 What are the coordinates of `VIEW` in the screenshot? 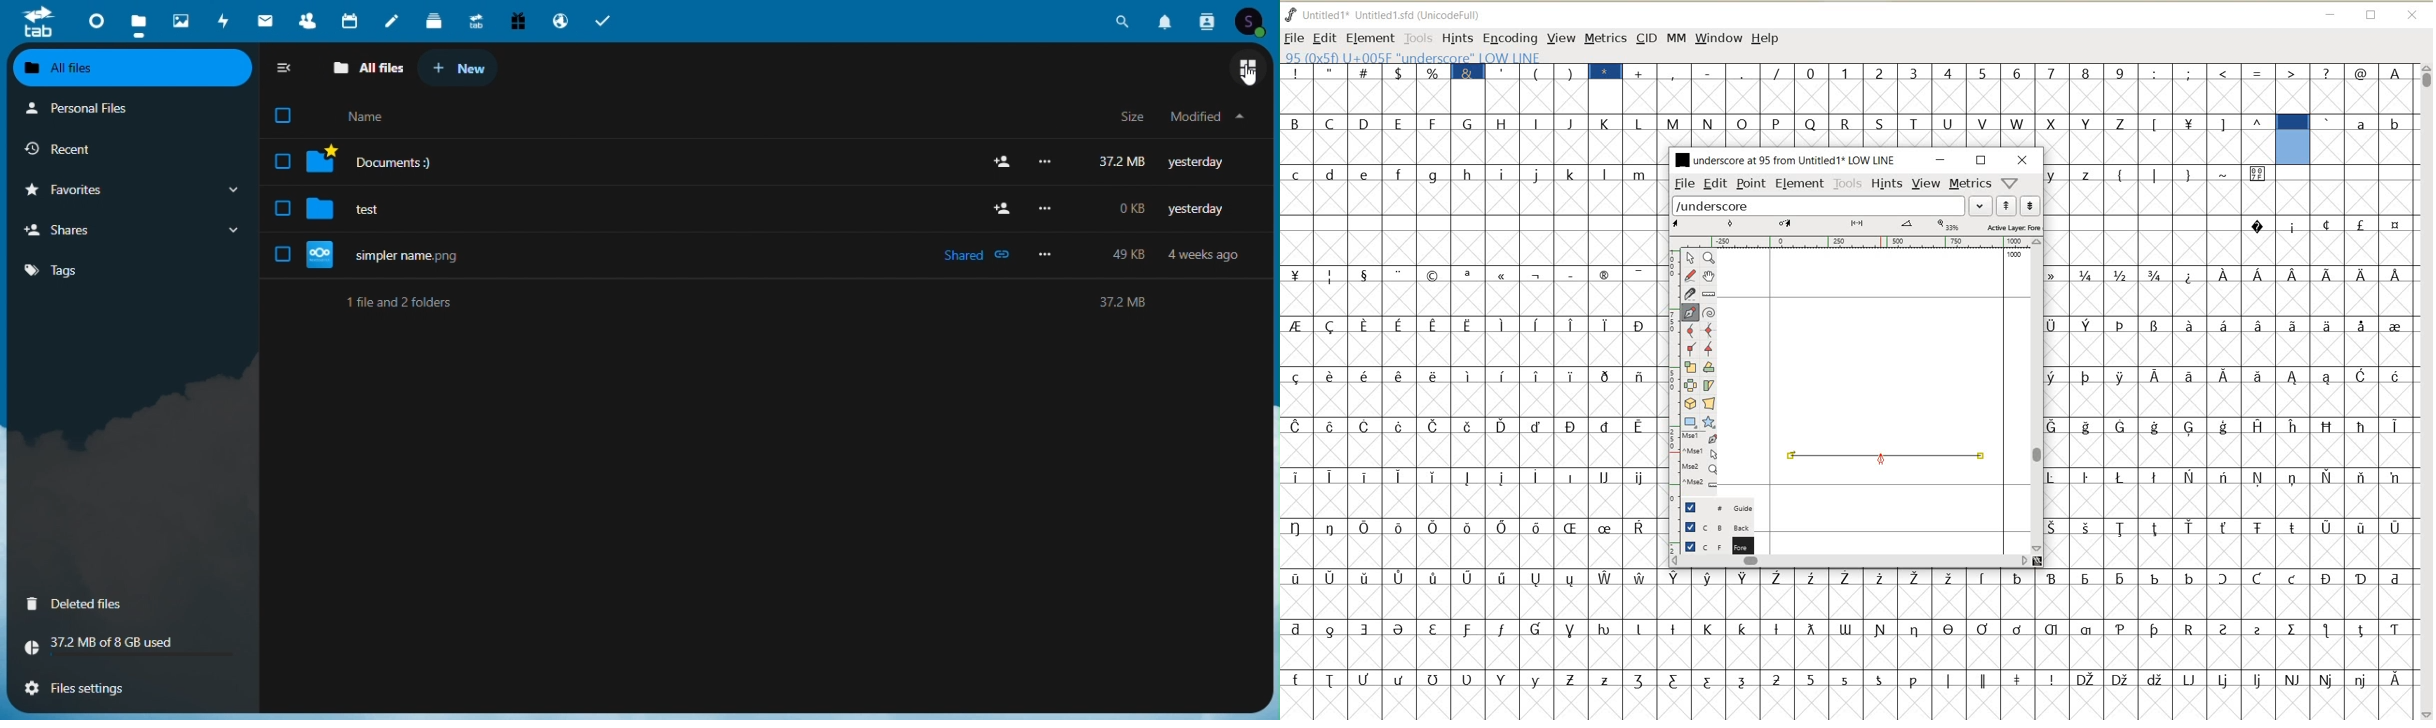 It's located at (1559, 37).